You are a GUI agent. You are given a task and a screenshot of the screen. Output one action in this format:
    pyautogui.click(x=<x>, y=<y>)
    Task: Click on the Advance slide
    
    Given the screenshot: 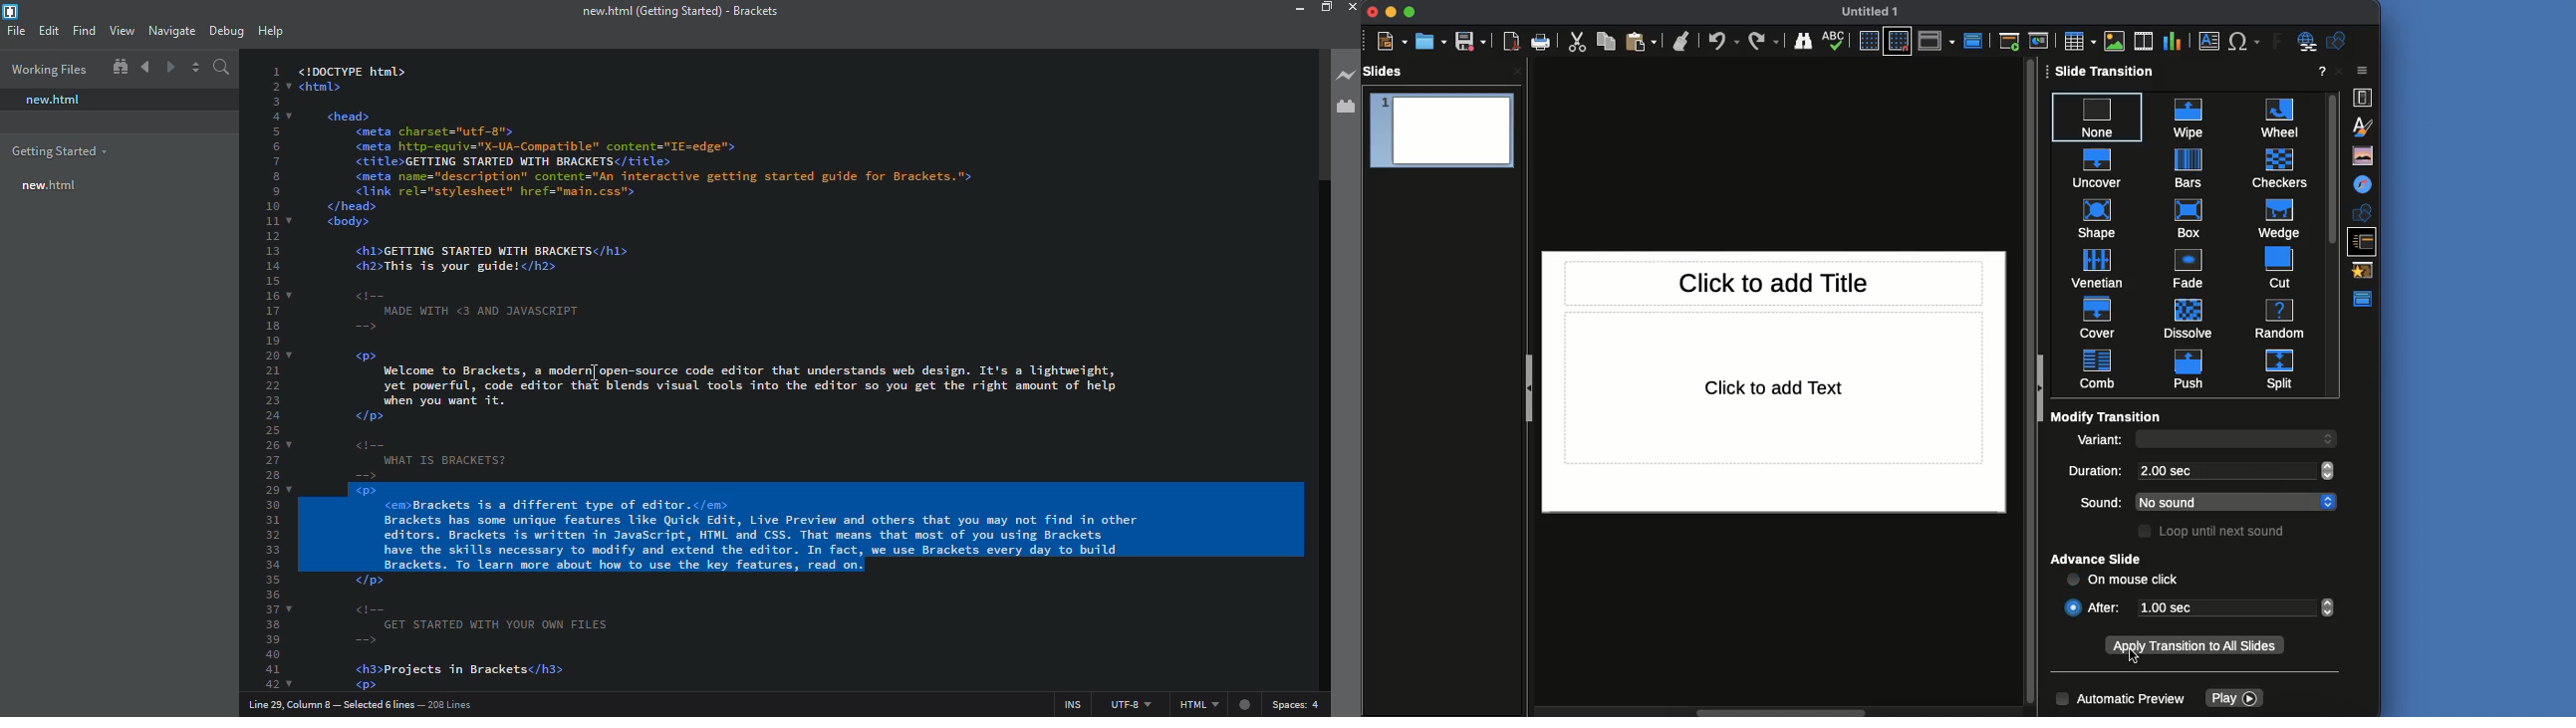 What is the action you would take?
    pyautogui.click(x=2099, y=560)
    